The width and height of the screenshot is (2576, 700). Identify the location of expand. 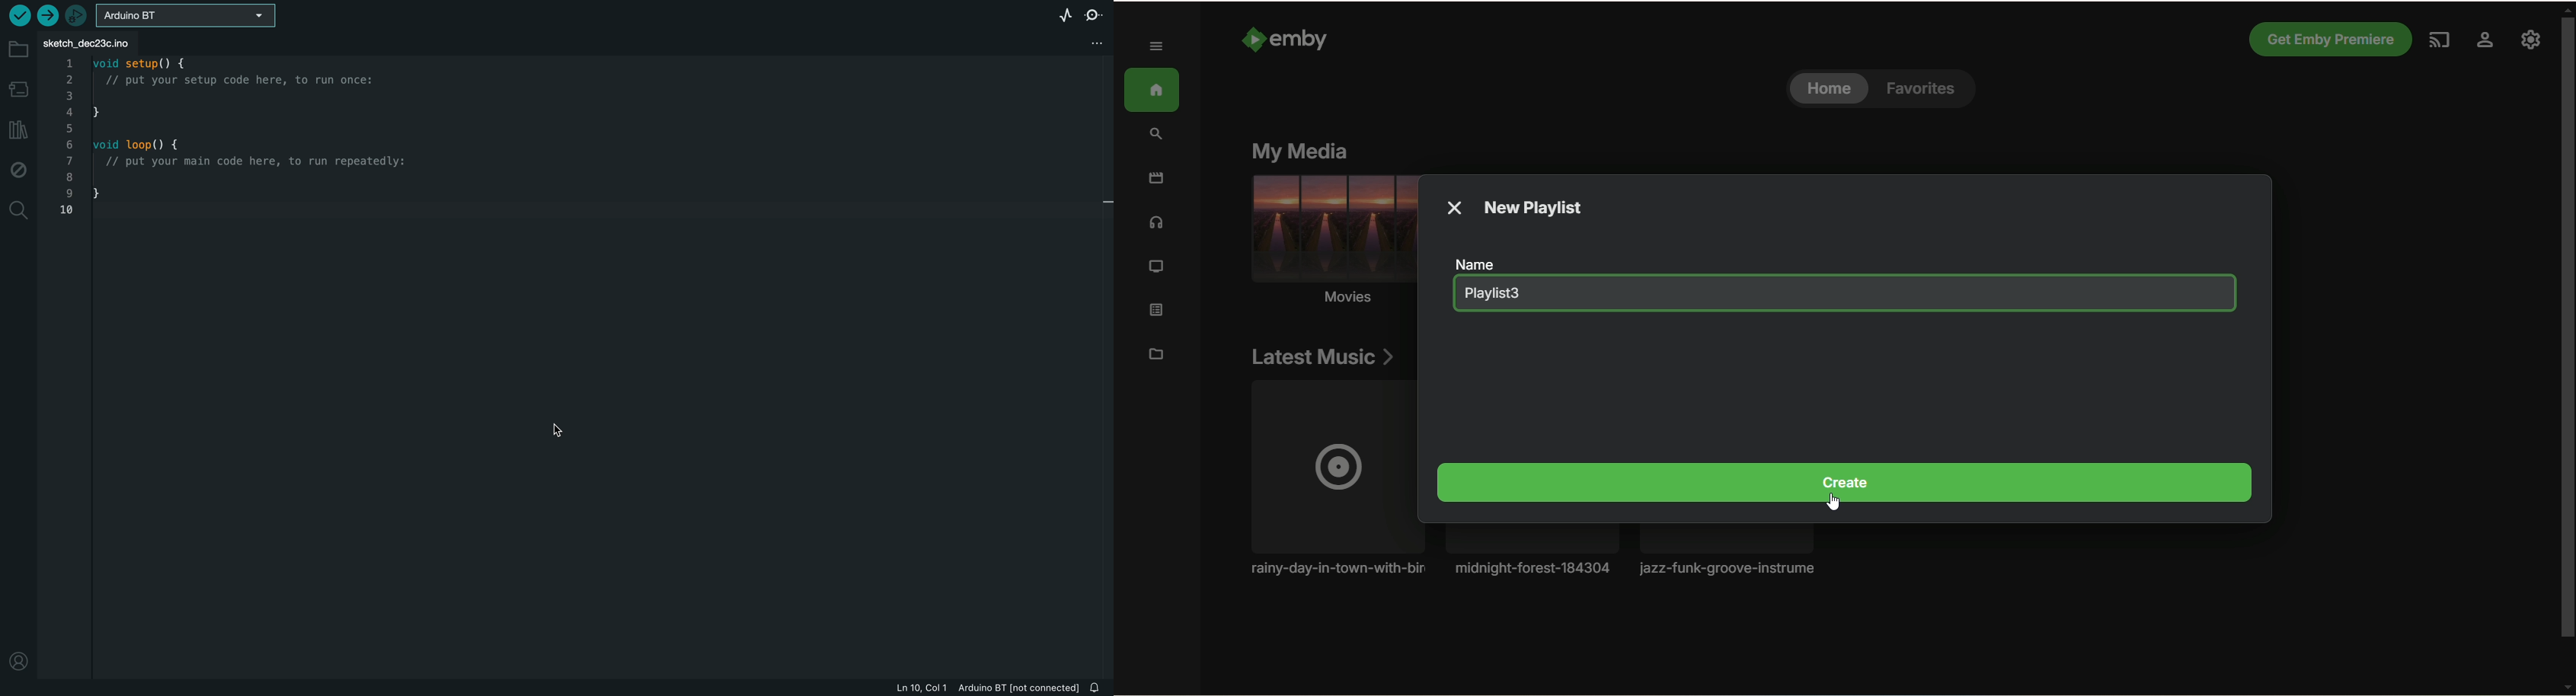
(1158, 46).